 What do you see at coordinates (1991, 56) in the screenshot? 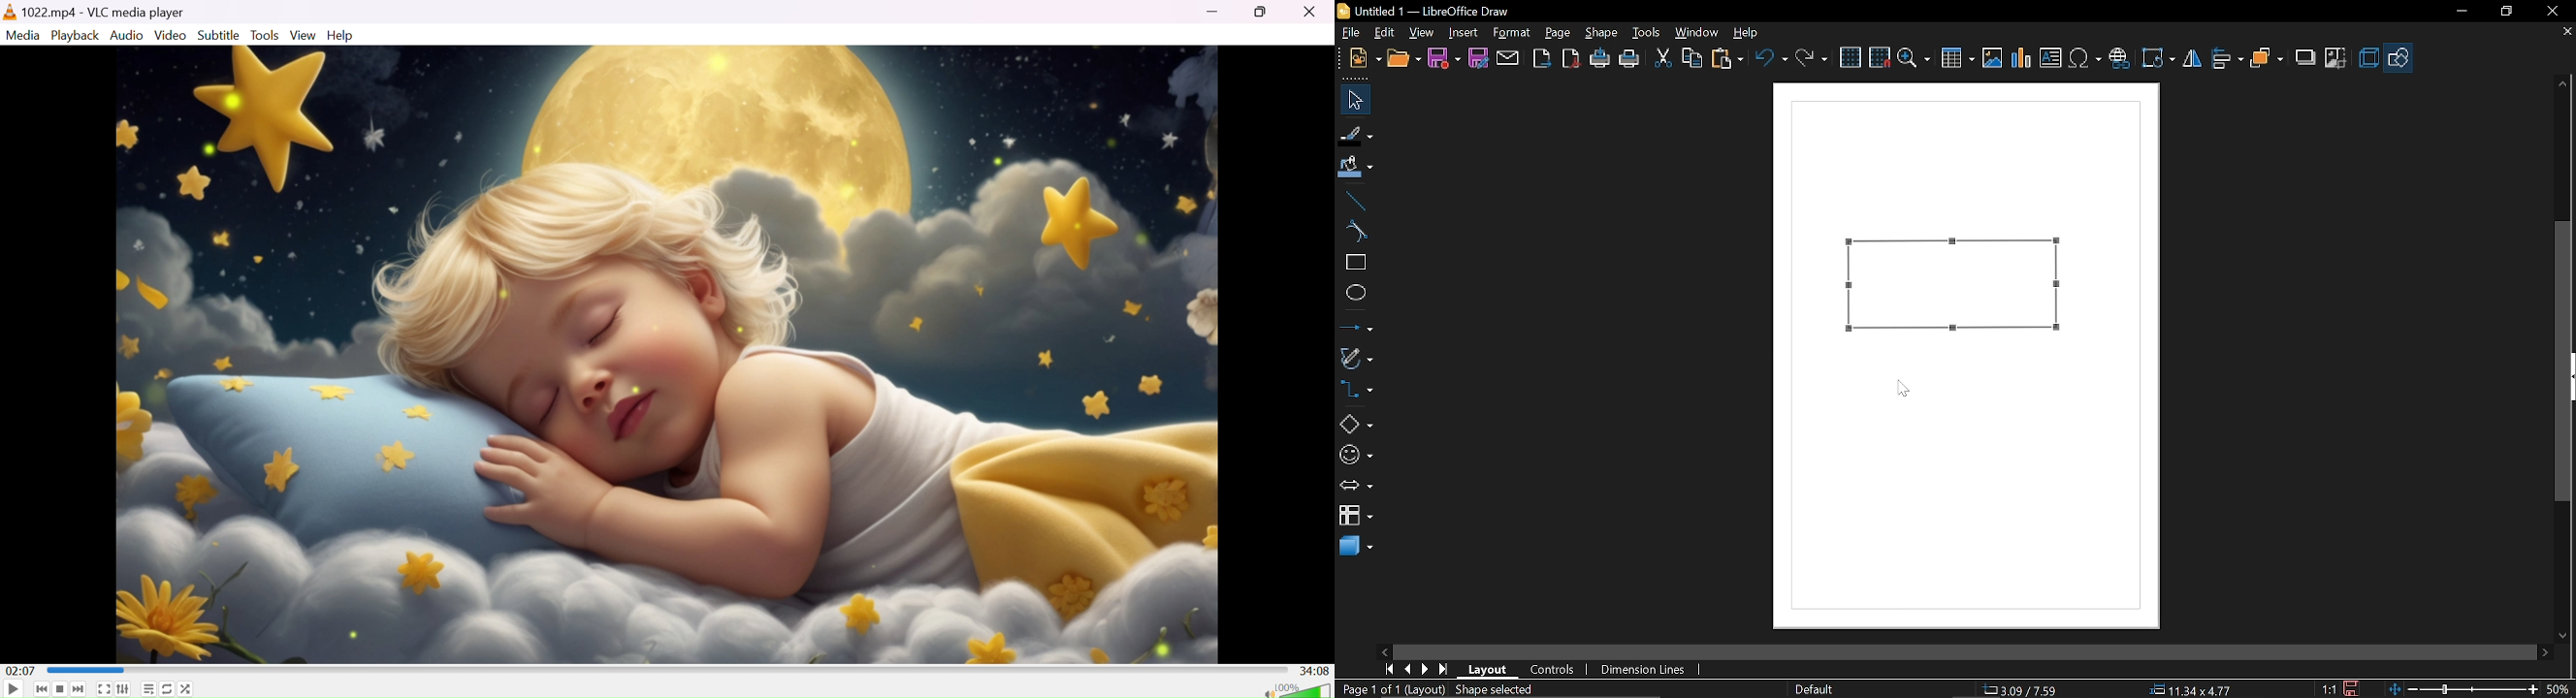
I see `insert image` at bounding box center [1991, 56].